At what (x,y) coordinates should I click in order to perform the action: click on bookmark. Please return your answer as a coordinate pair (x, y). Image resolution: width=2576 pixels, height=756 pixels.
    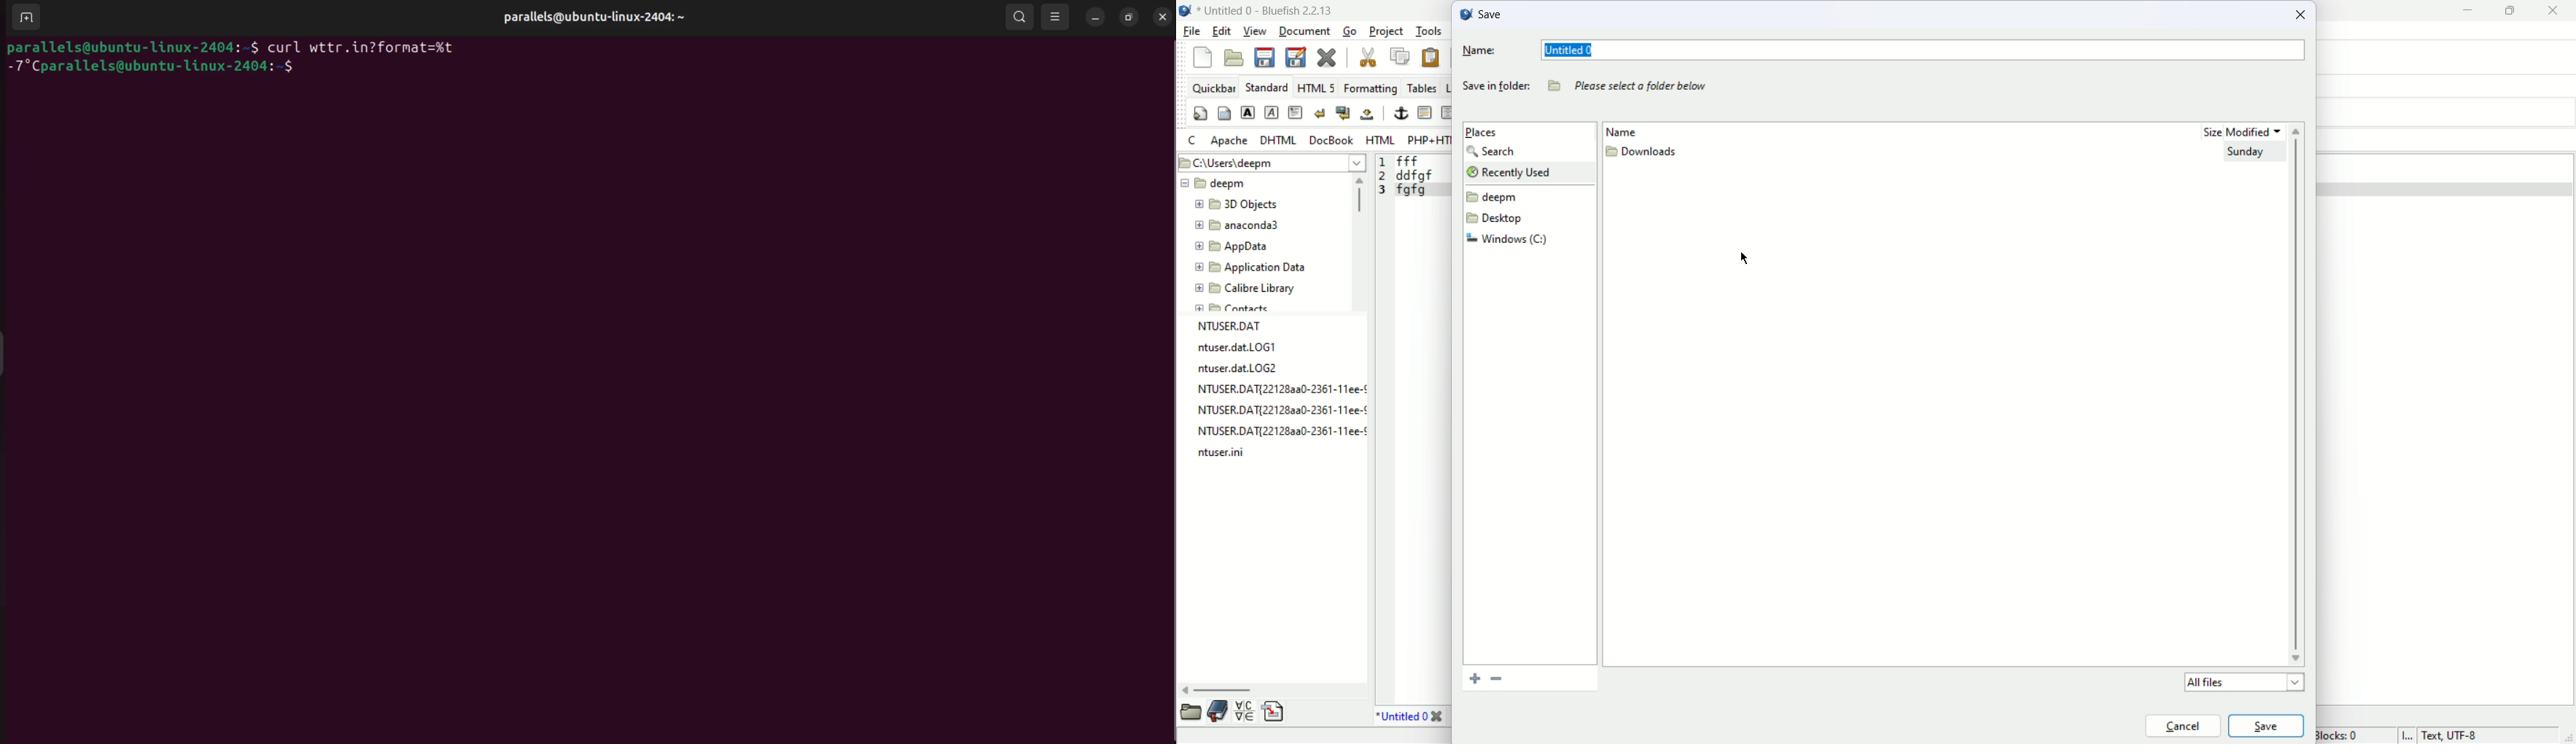
    Looking at the image, I should click on (1219, 713).